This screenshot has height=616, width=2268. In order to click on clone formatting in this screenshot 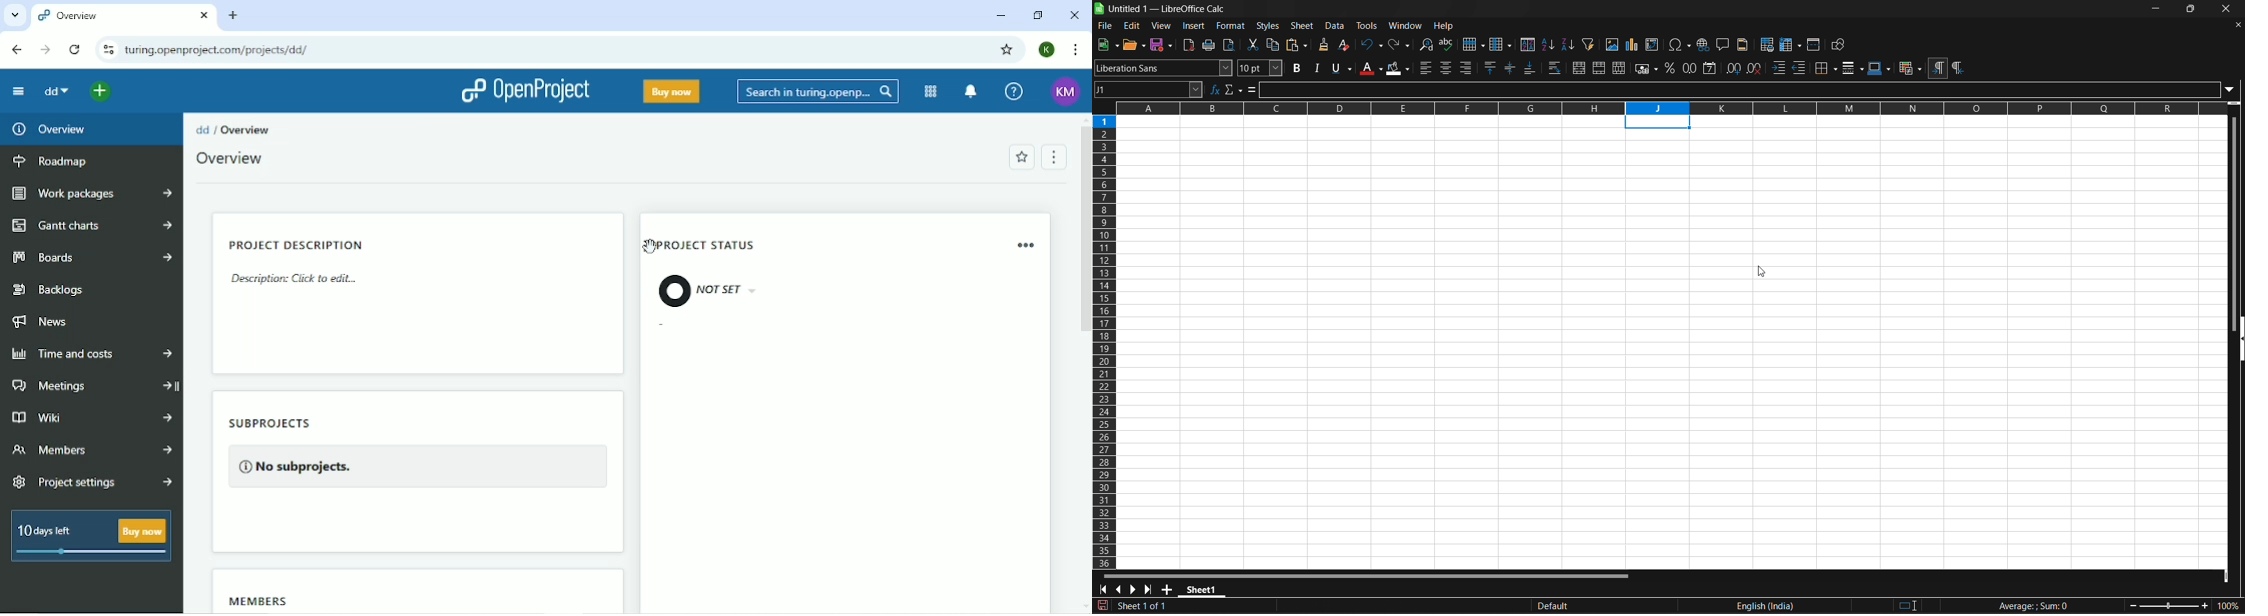, I will do `click(1326, 44)`.